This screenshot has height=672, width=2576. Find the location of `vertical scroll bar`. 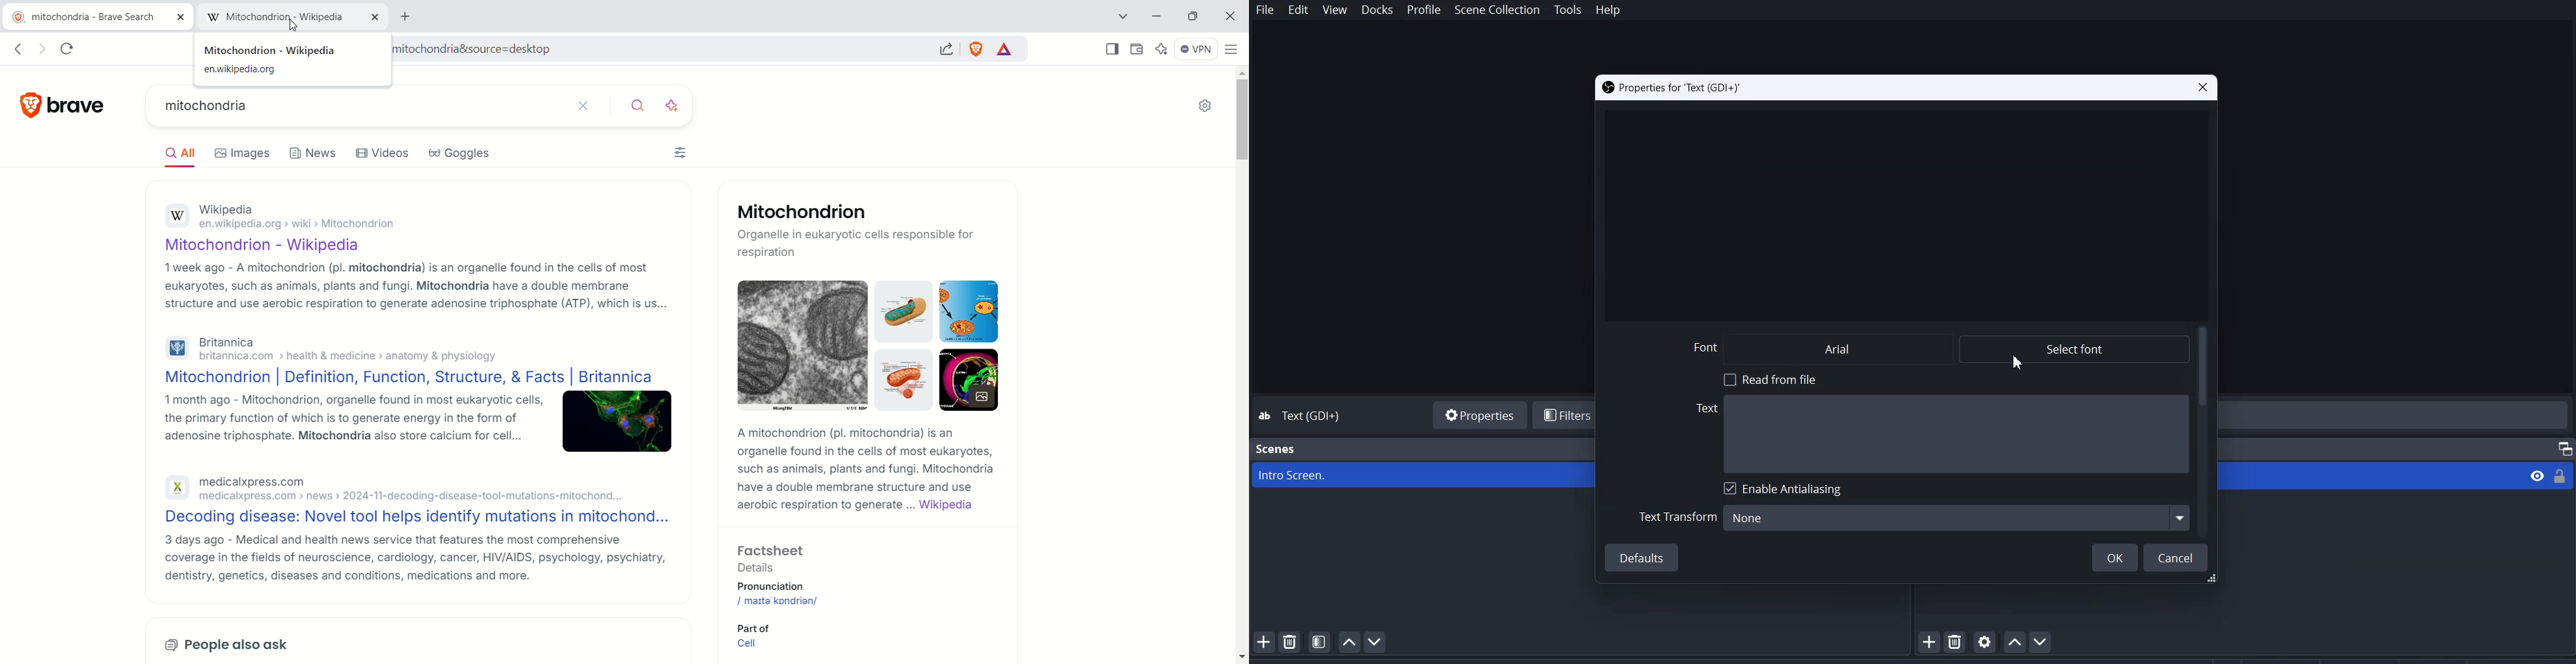

vertical scroll bar is located at coordinates (1239, 366).